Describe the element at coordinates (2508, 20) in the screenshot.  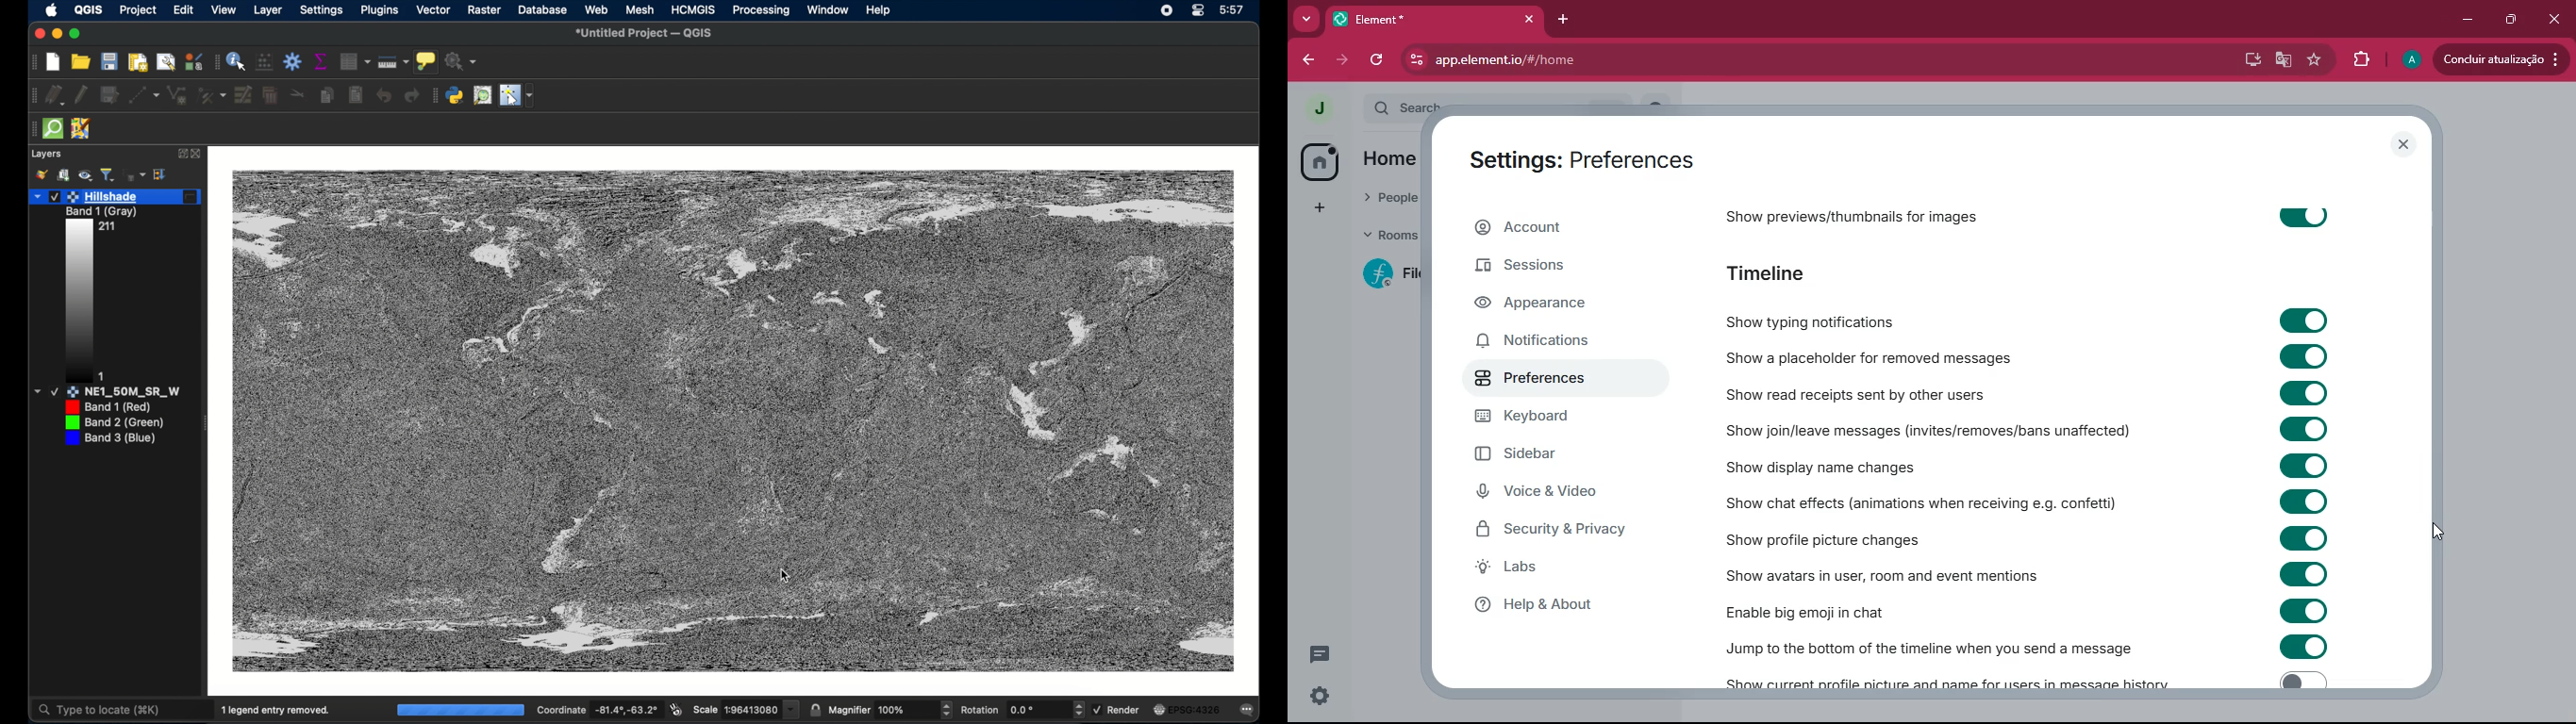
I see `restore down` at that location.